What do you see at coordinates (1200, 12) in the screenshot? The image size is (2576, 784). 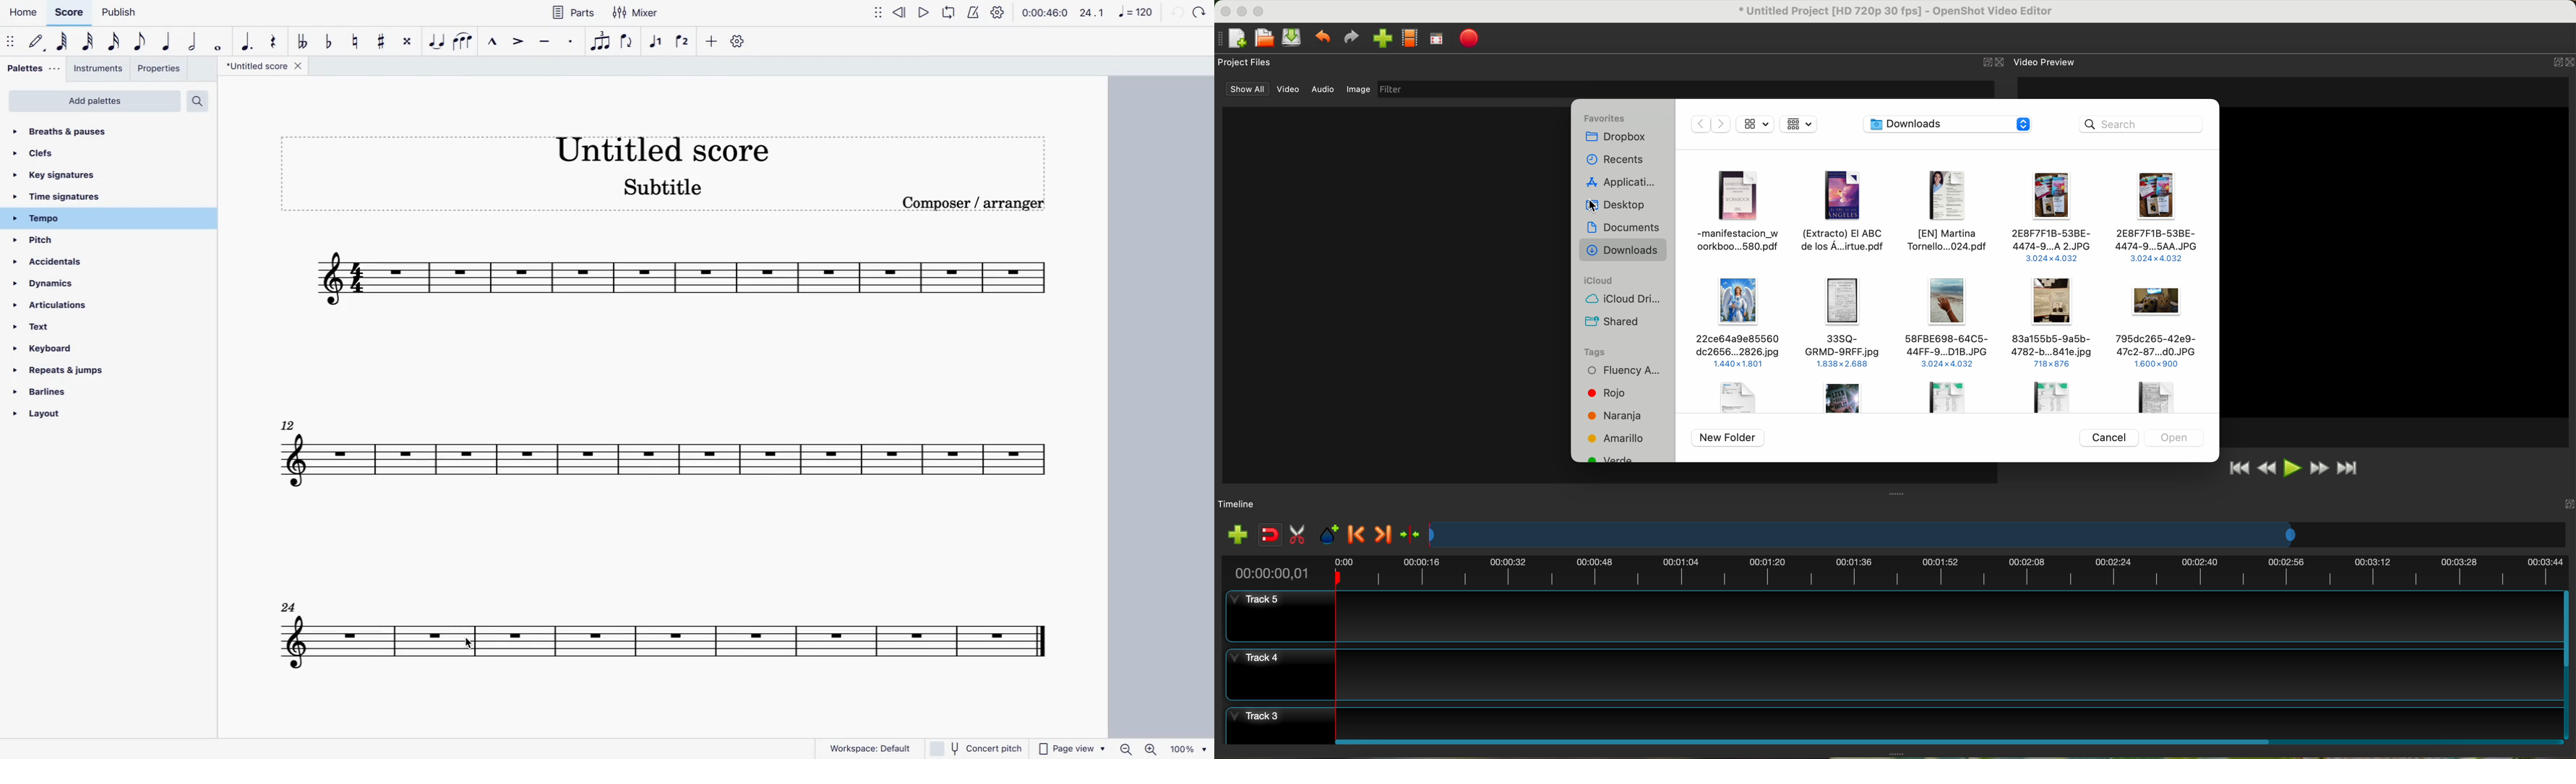 I see `forward` at bounding box center [1200, 12].